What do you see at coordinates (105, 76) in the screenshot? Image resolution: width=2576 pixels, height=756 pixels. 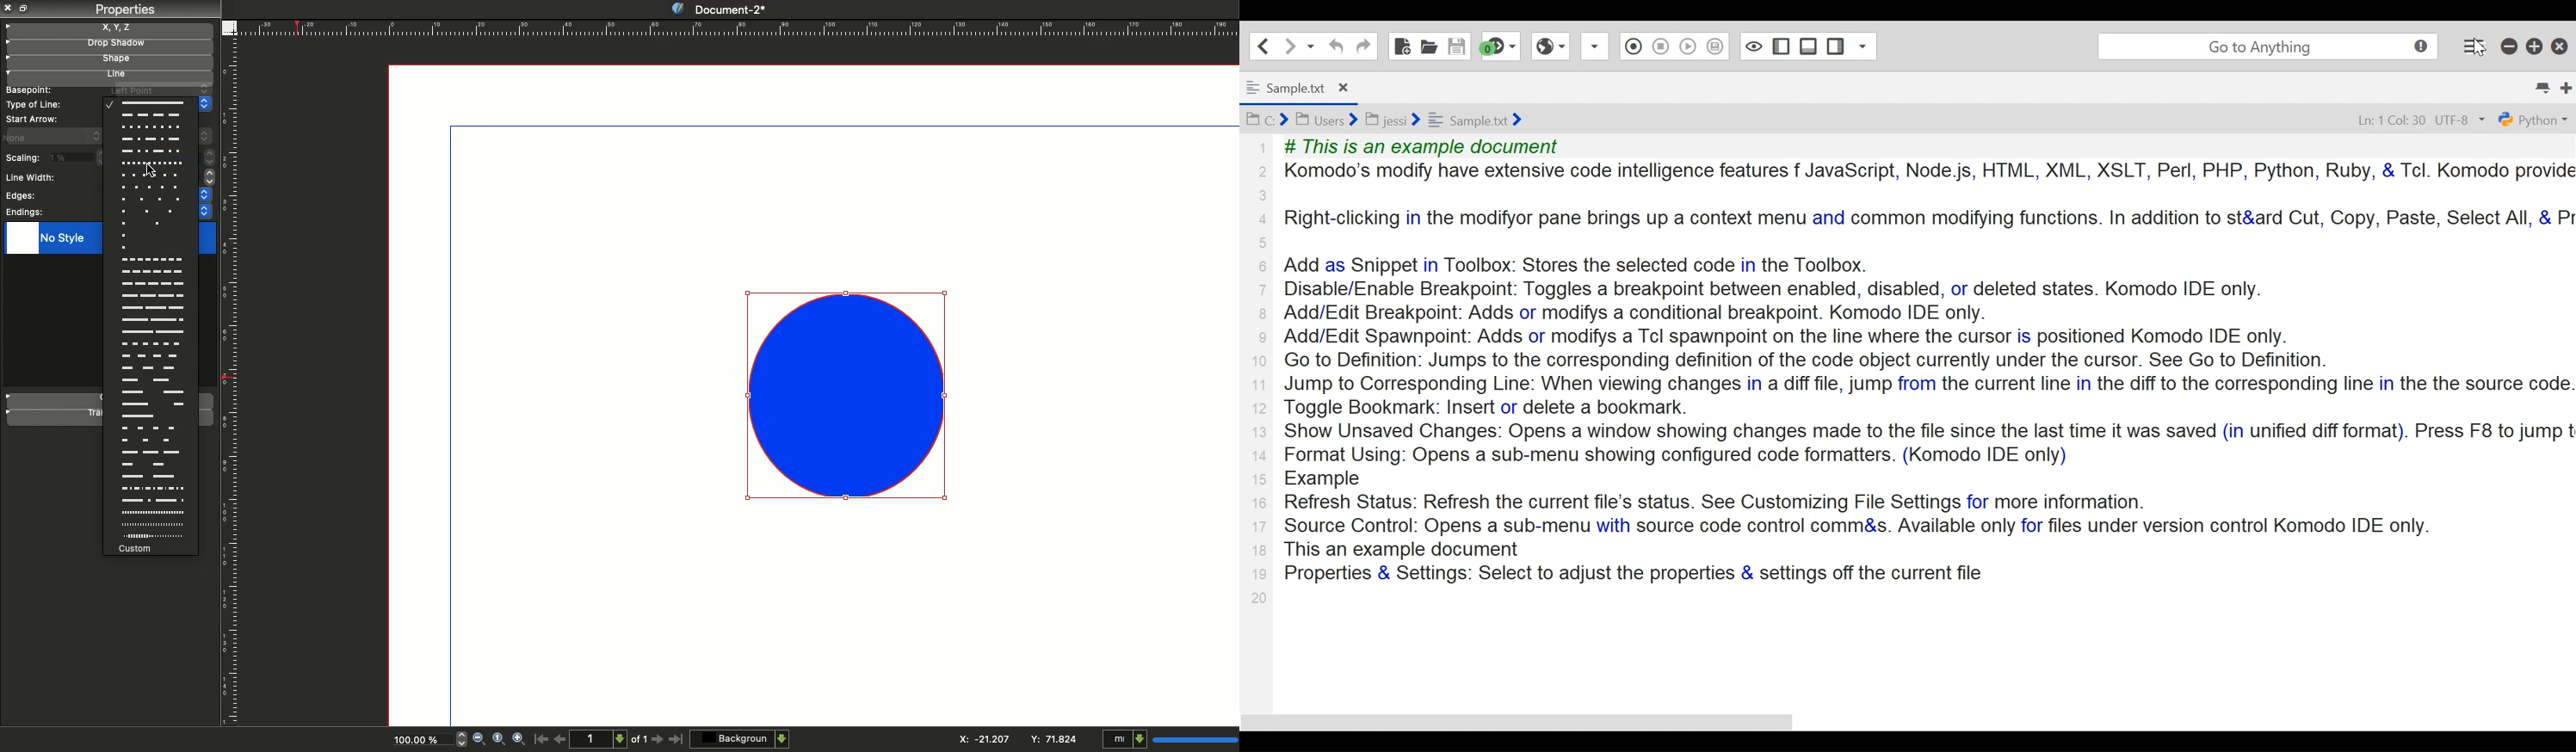 I see `Line` at bounding box center [105, 76].